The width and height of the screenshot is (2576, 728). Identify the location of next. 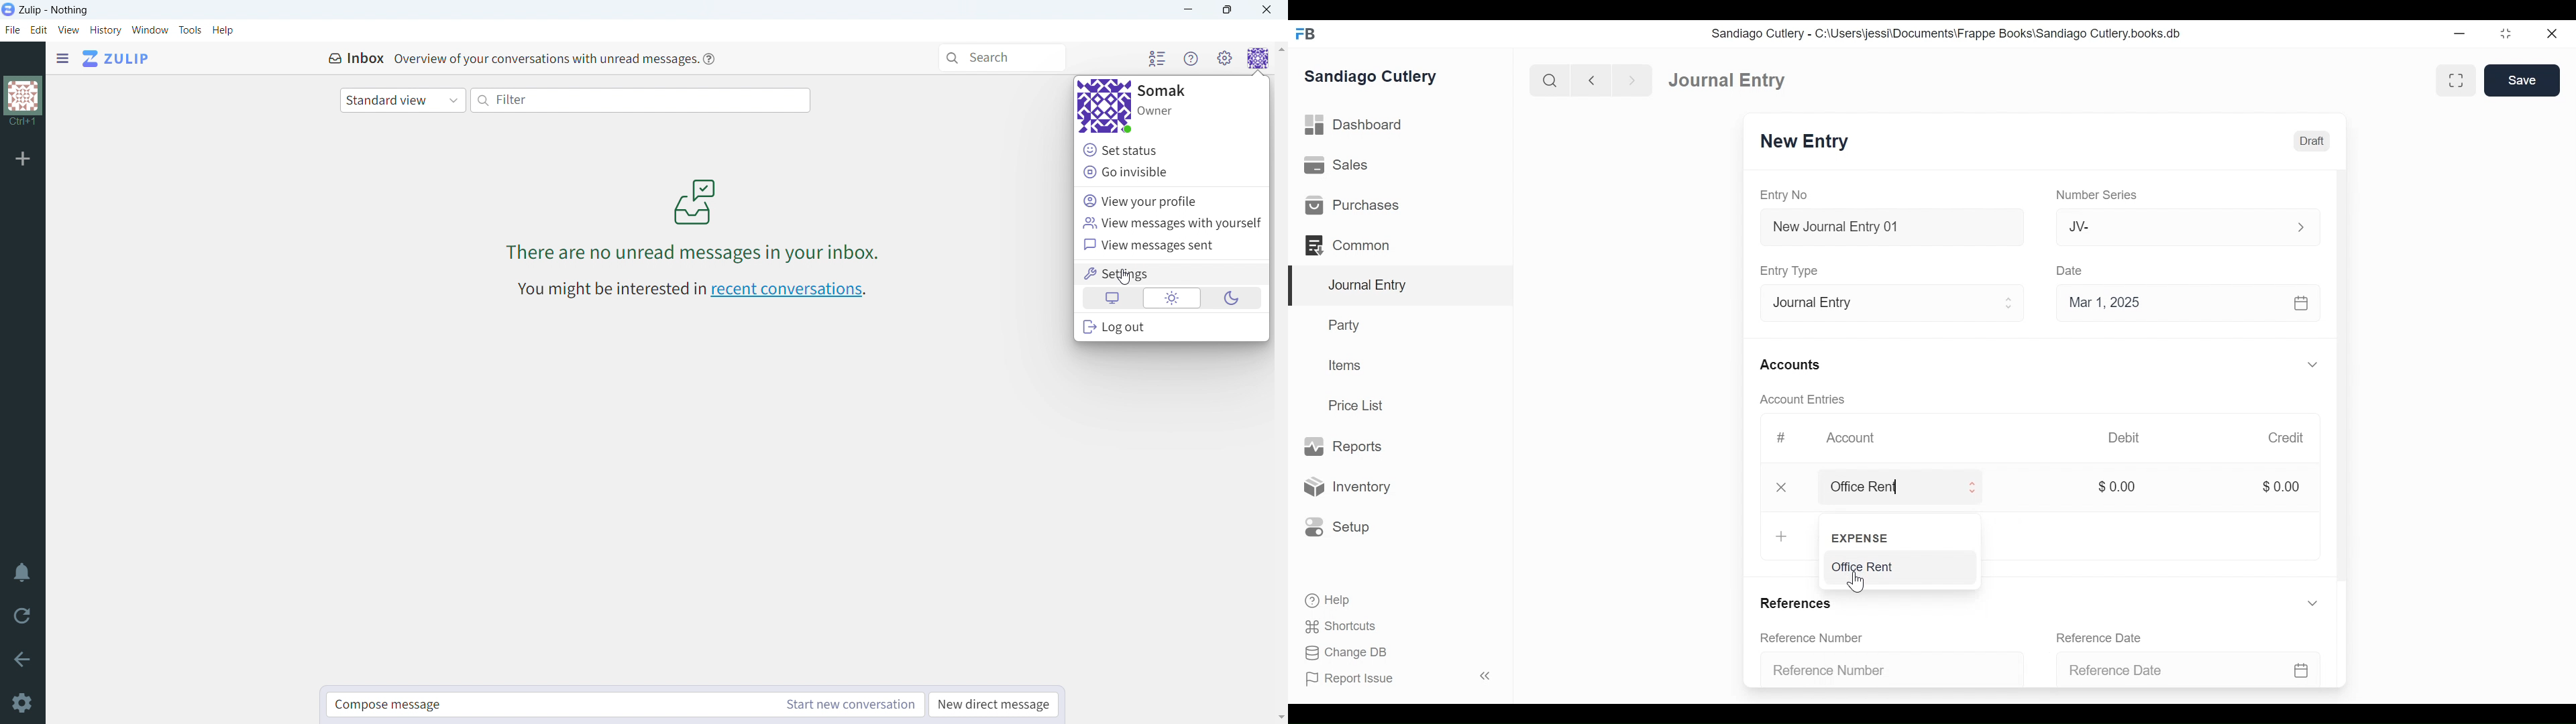
(1627, 78).